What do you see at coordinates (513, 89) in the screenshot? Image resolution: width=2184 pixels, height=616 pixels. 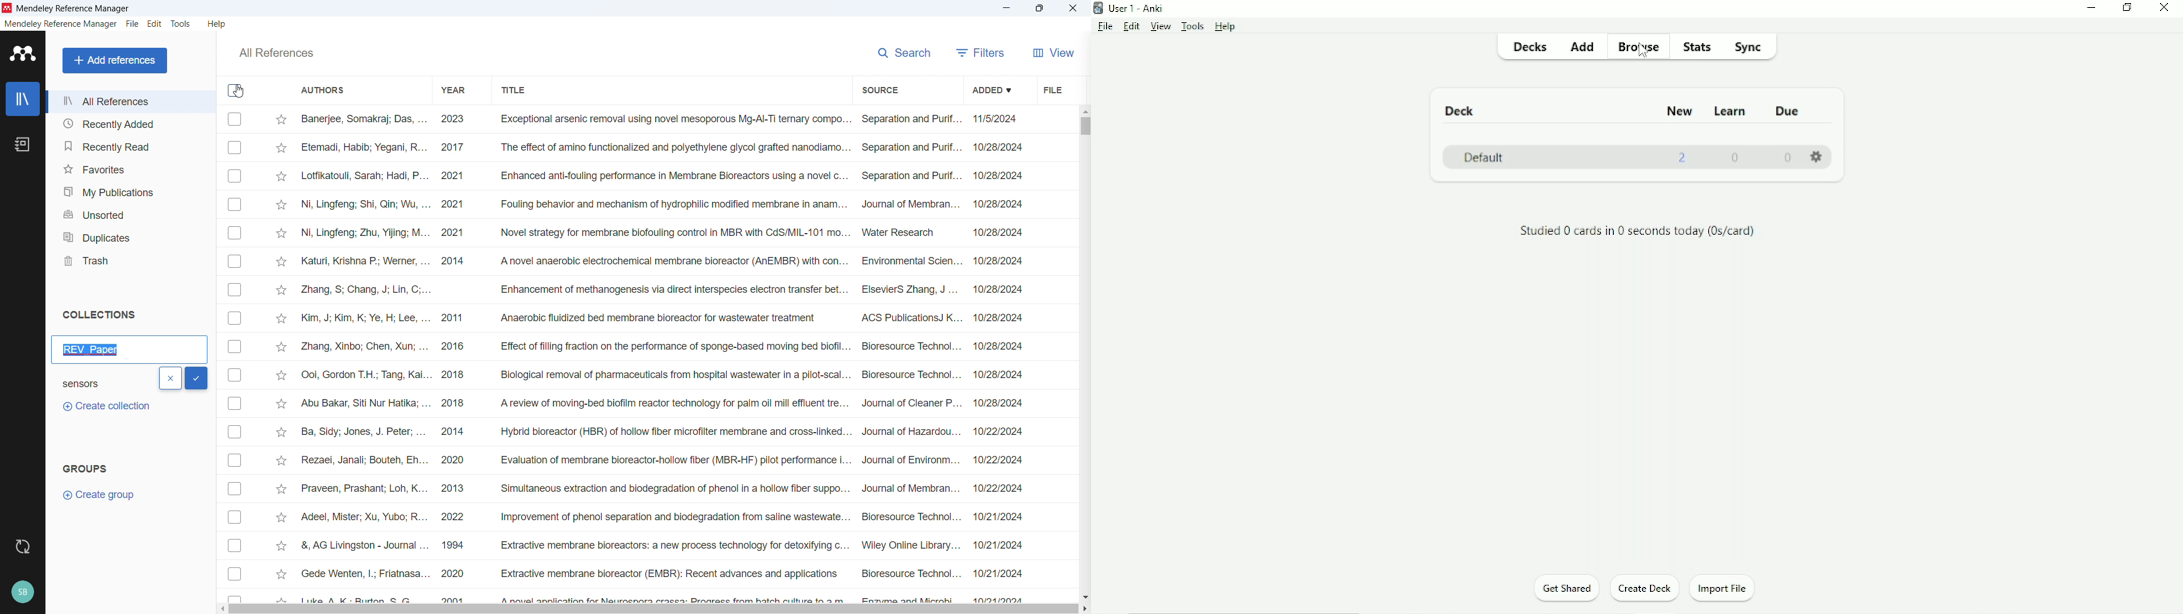 I see `Title` at bounding box center [513, 89].